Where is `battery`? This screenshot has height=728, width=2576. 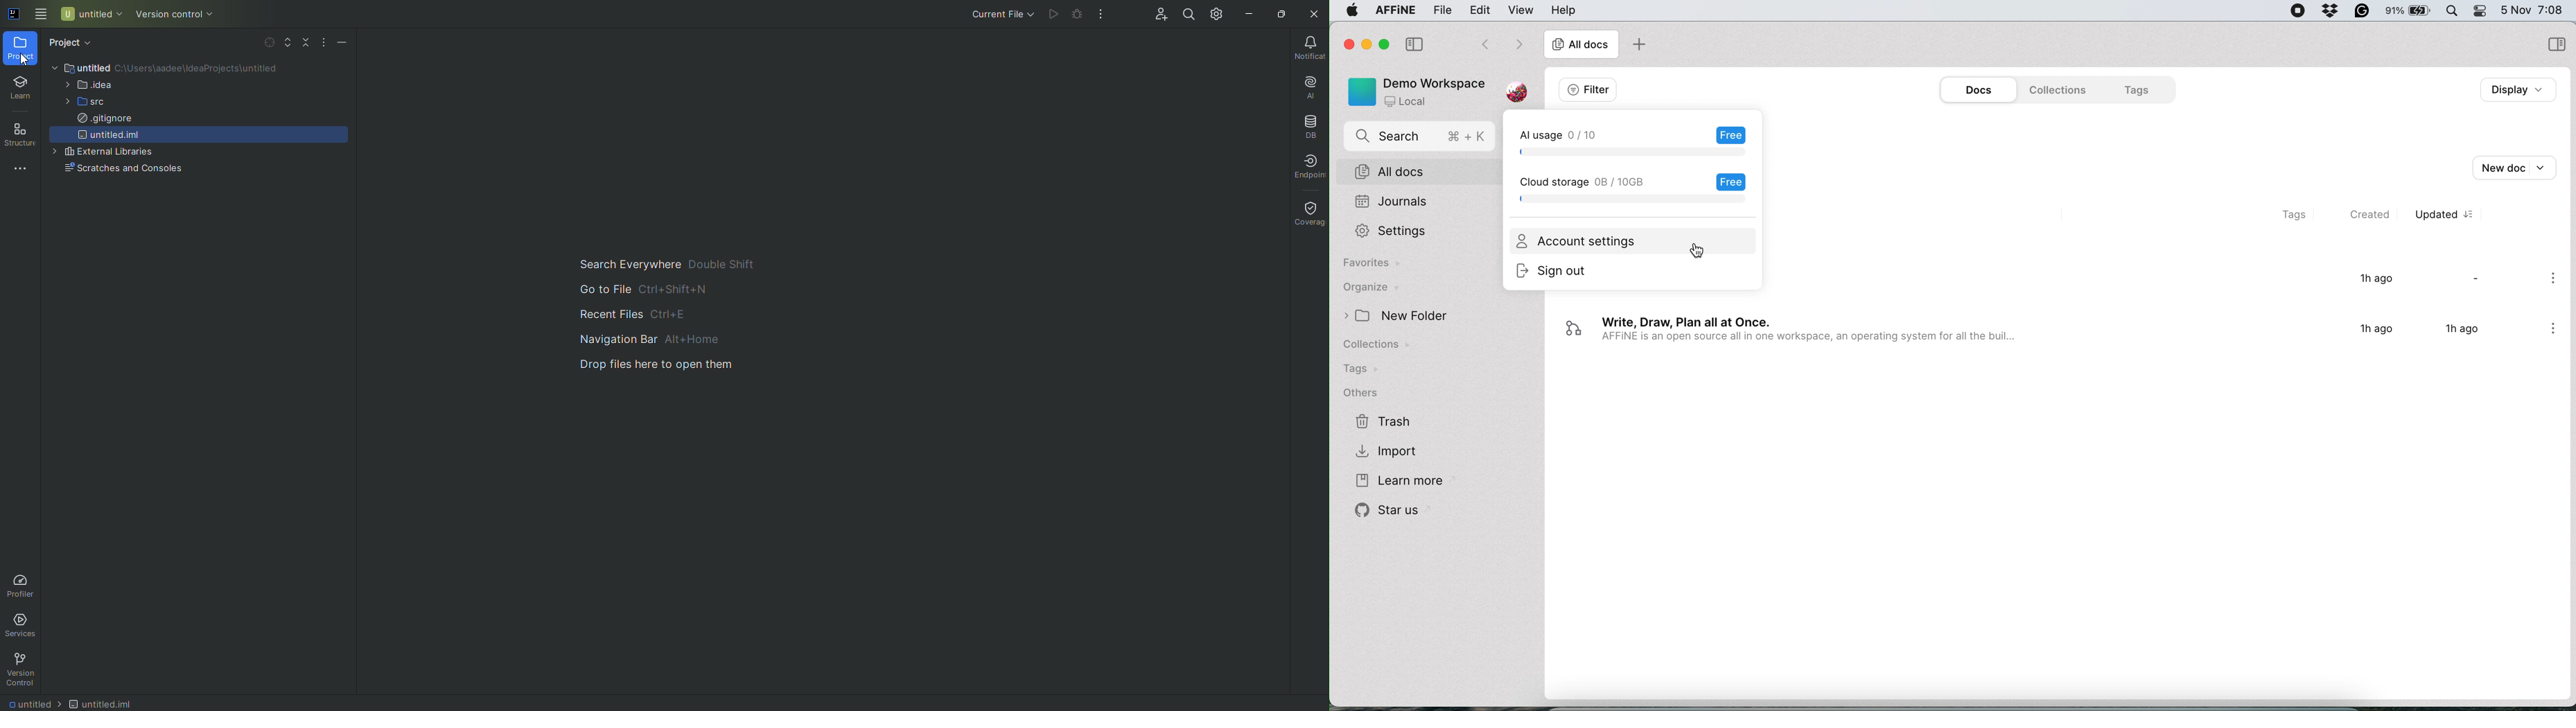 battery is located at coordinates (2411, 12).